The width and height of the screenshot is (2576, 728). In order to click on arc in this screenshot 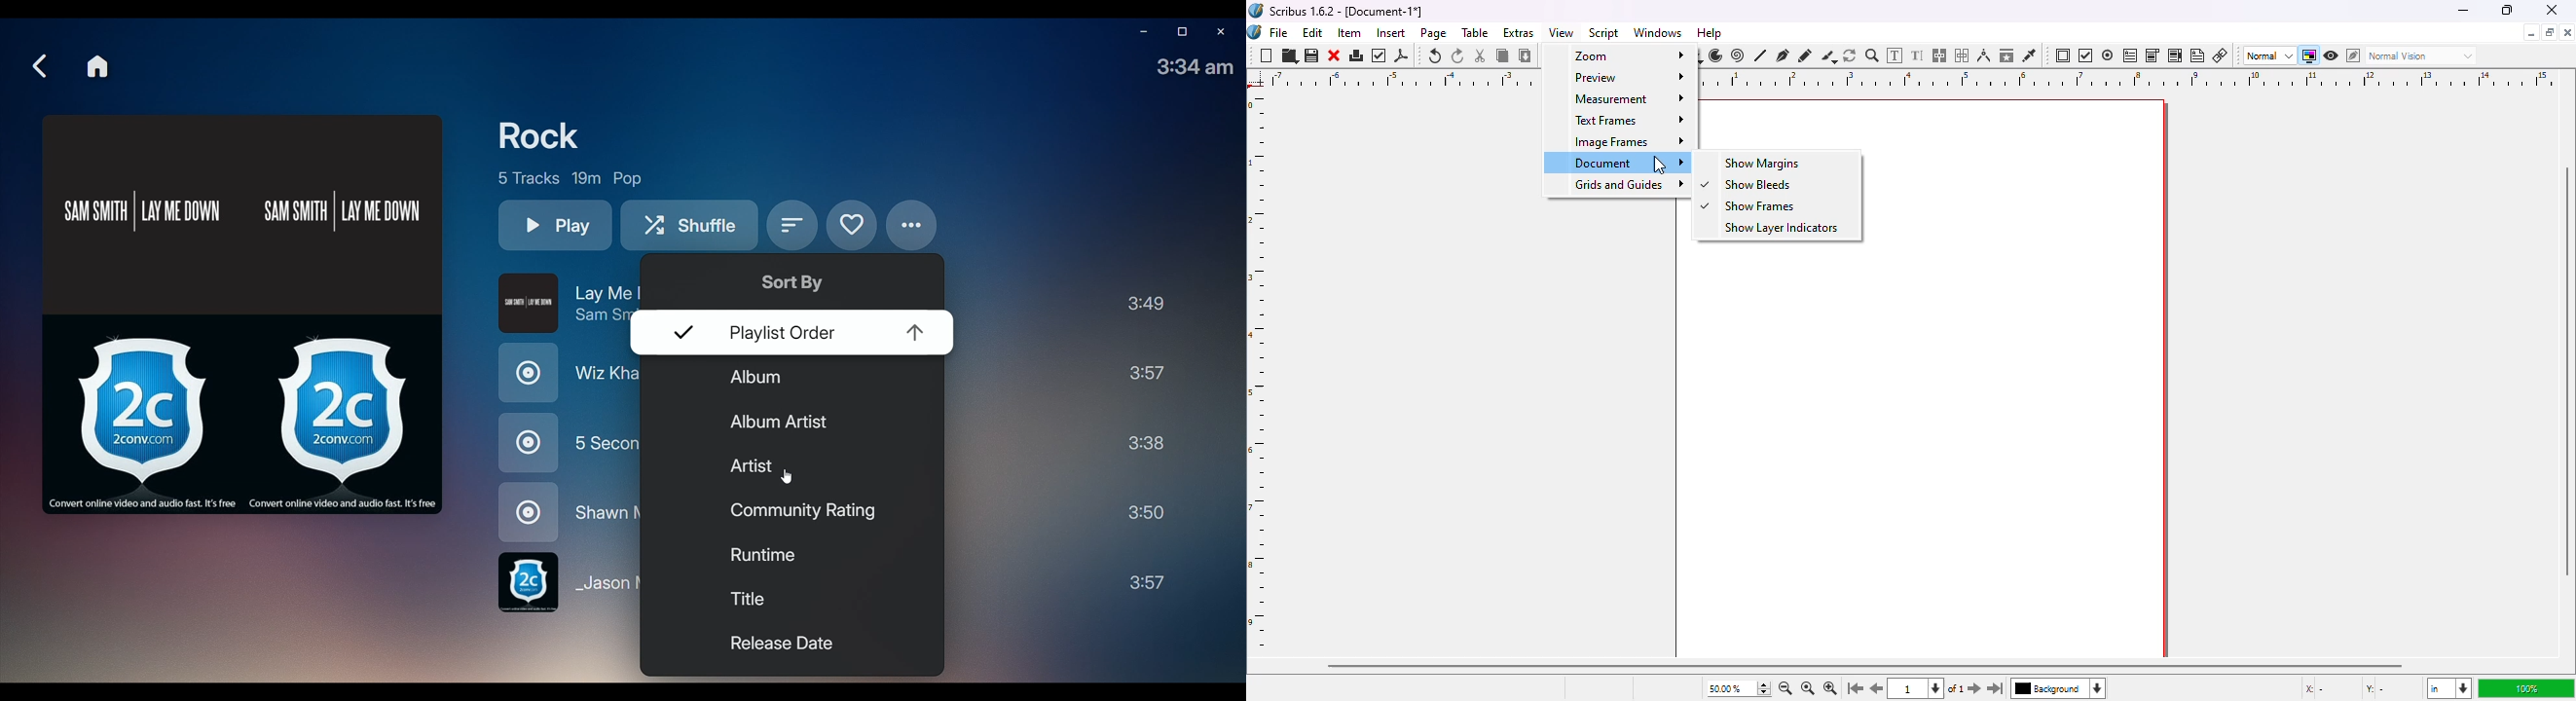, I will do `click(1715, 55)`.